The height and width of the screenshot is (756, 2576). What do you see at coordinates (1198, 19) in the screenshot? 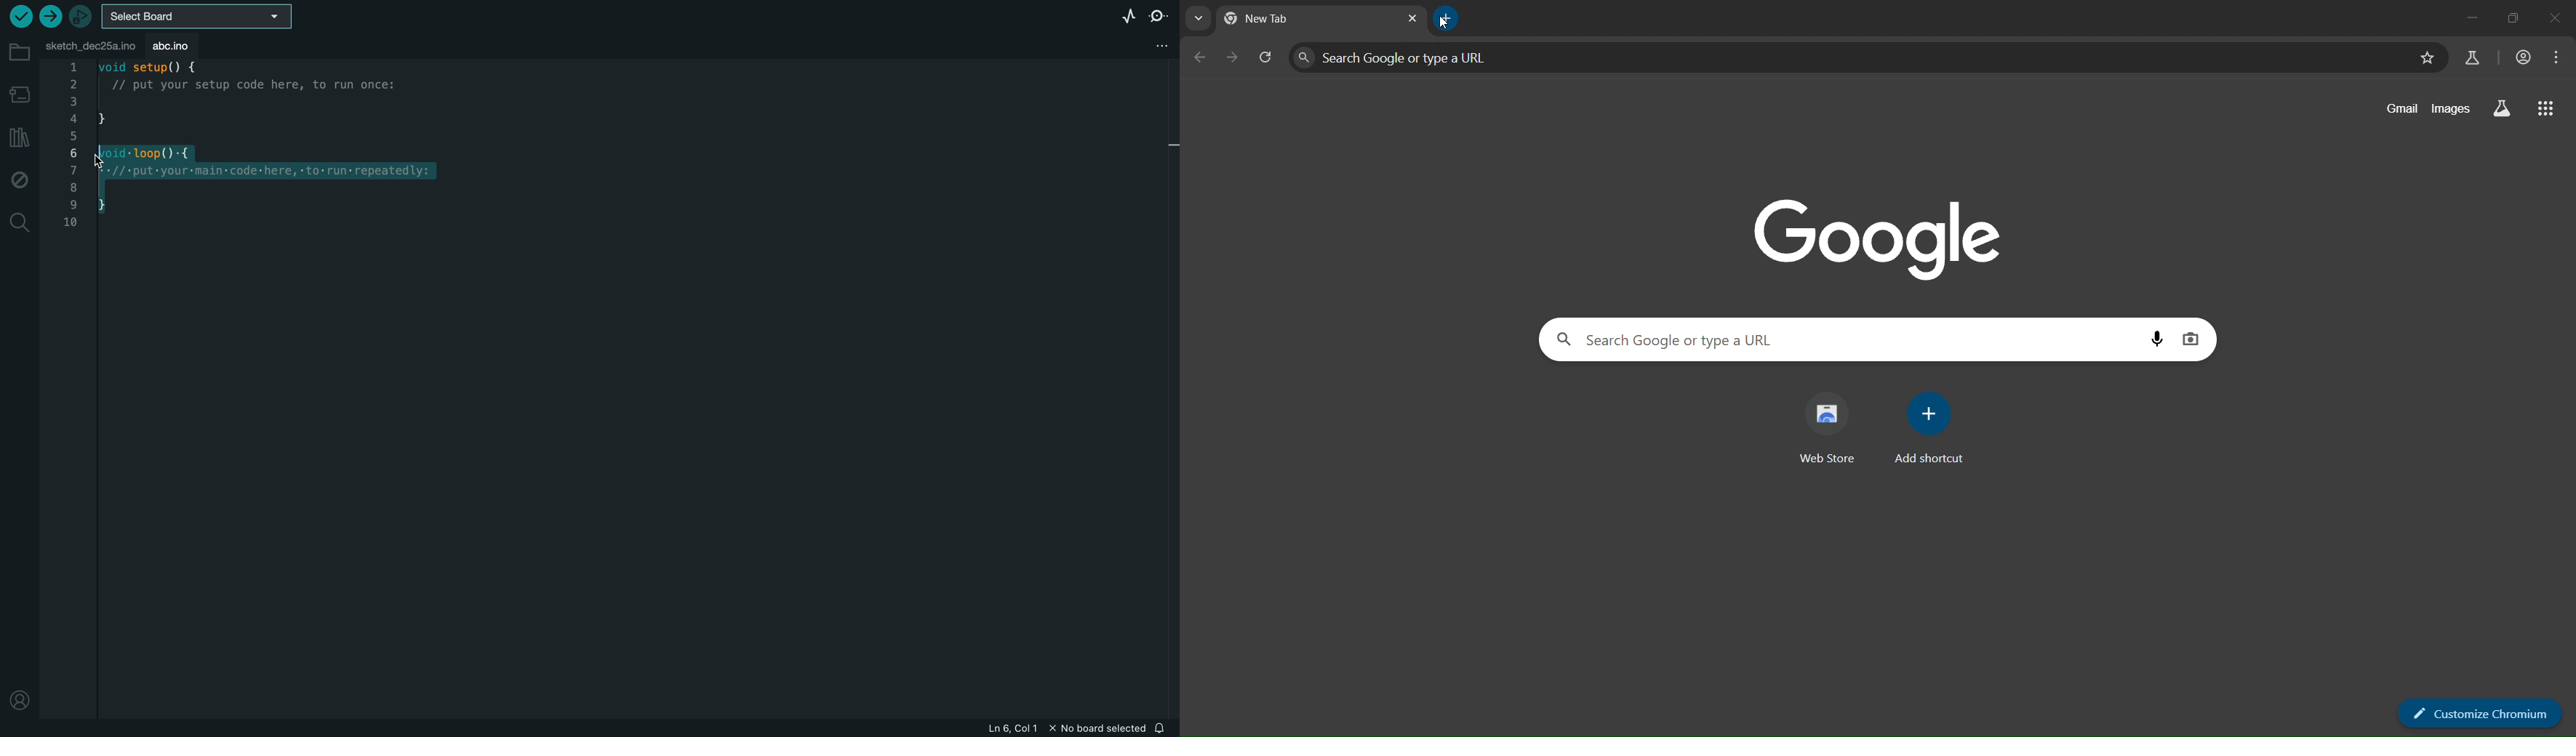
I see `search tabs` at bounding box center [1198, 19].